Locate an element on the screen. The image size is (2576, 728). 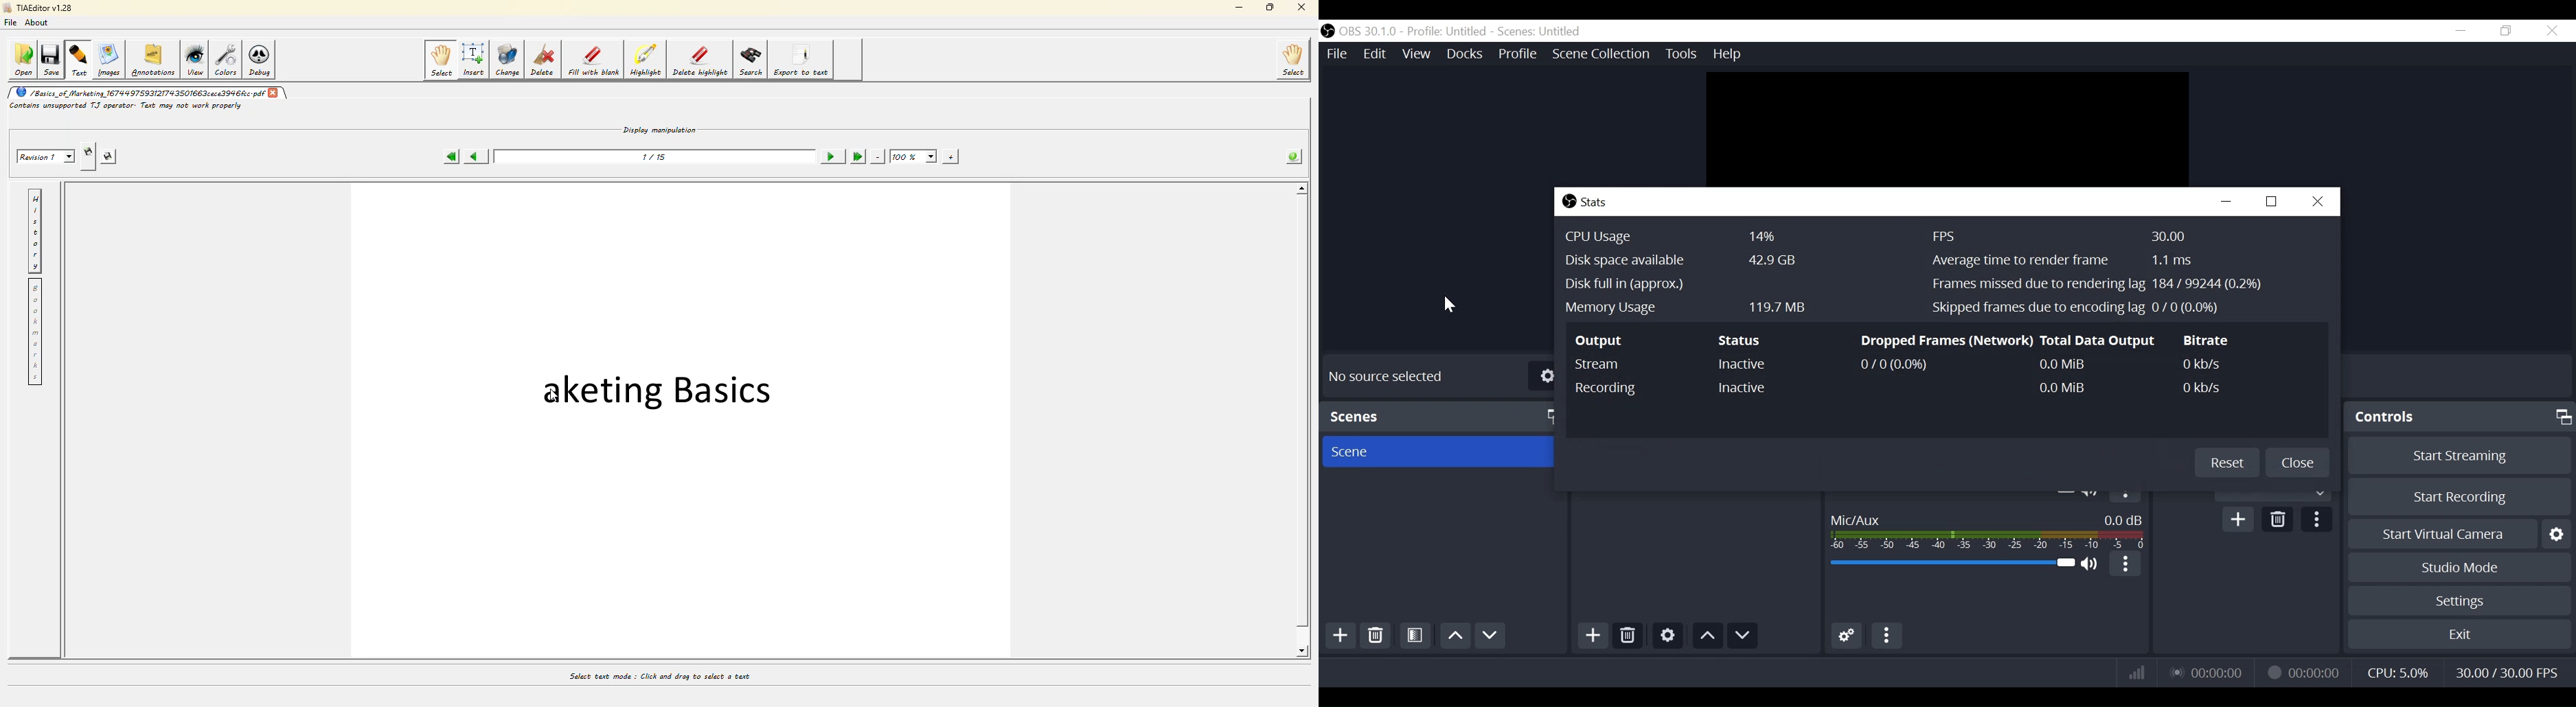
Edit is located at coordinates (1376, 54).